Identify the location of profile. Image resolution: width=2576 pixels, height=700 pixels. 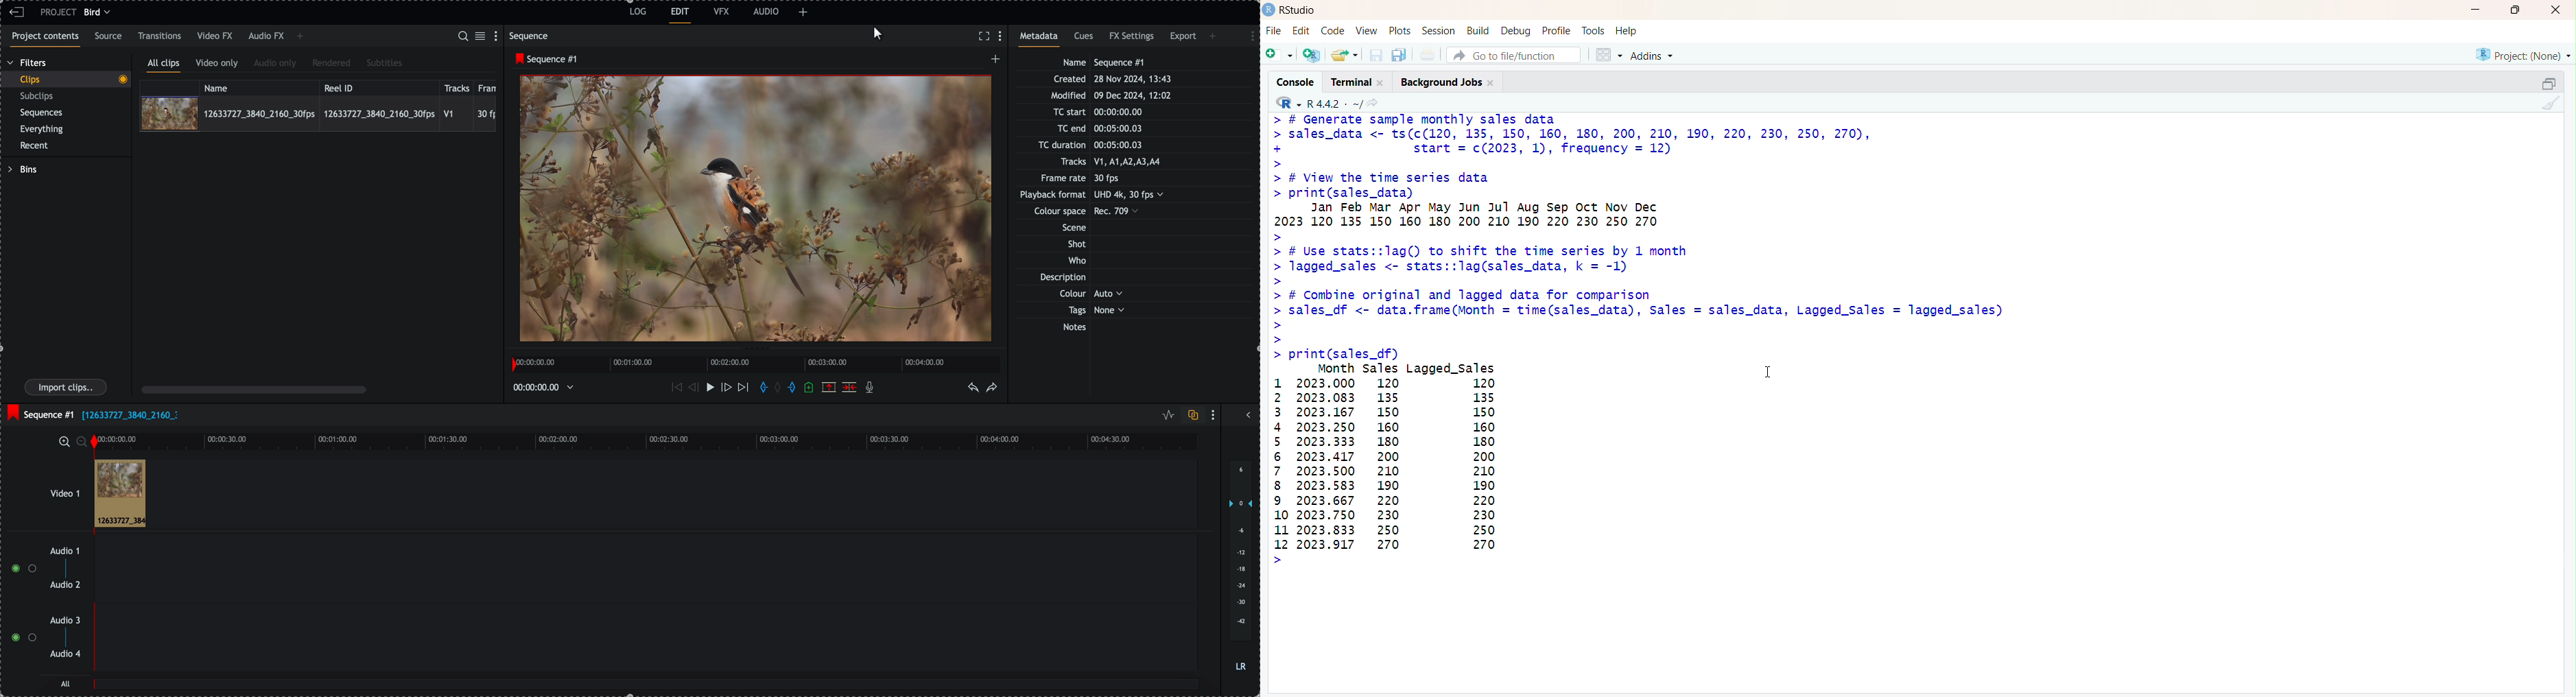
(1557, 30).